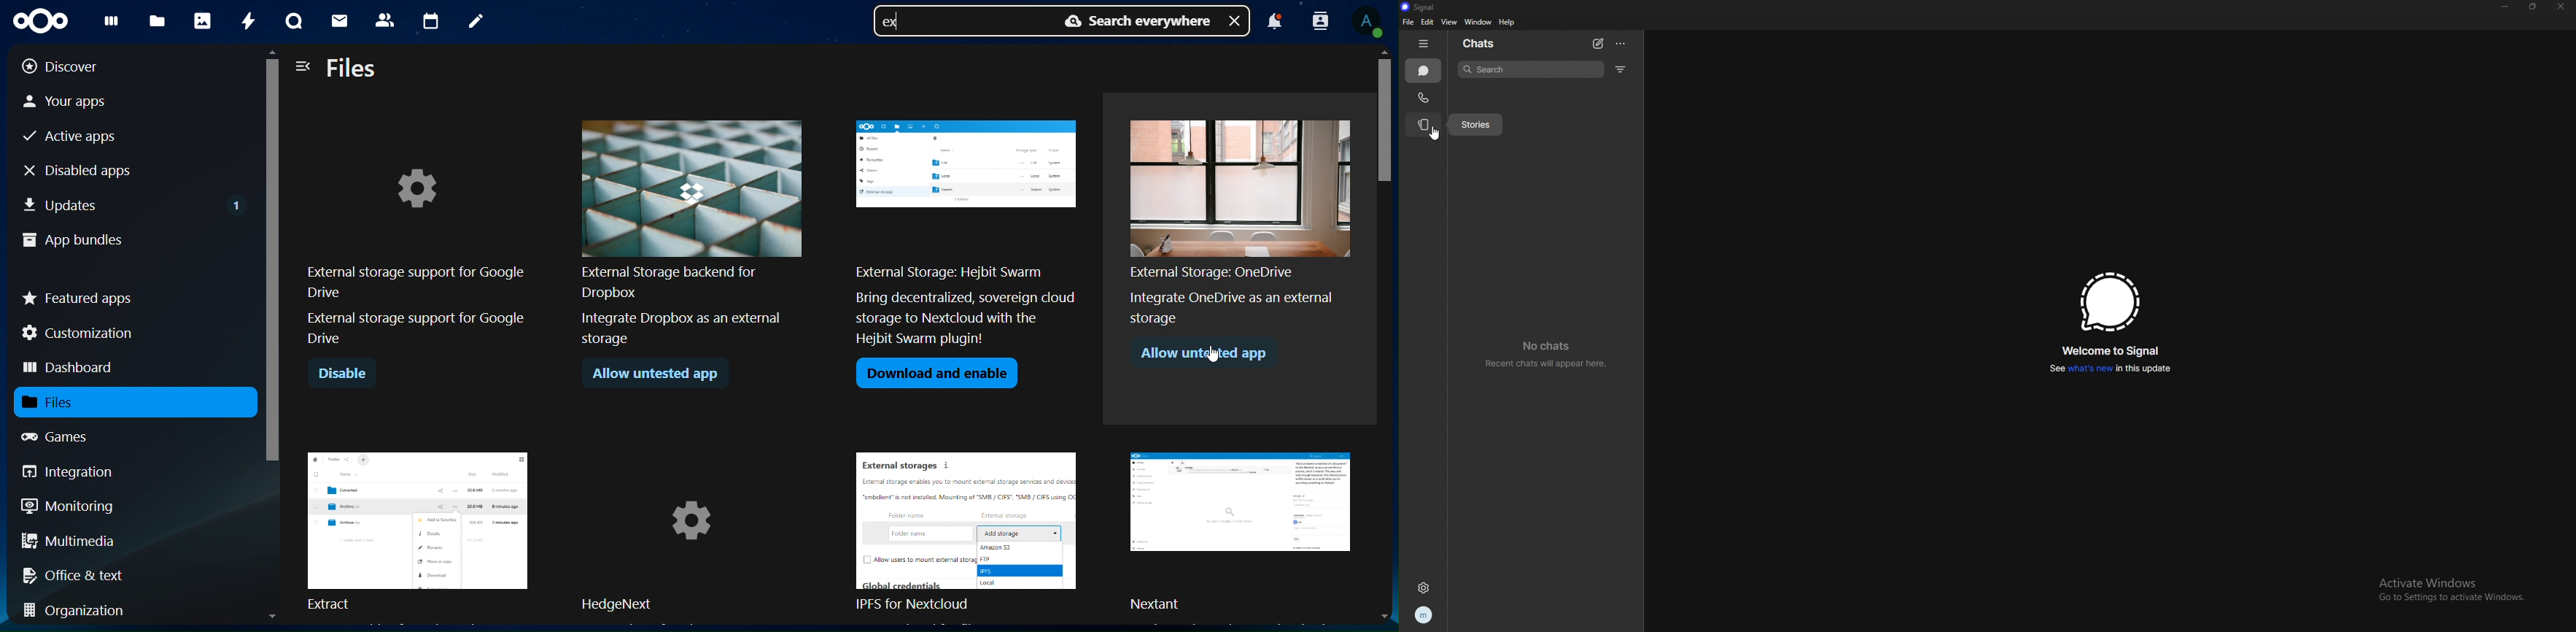 The width and height of the screenshot is (2576, 644). I want to click on files, so click(160, 20).